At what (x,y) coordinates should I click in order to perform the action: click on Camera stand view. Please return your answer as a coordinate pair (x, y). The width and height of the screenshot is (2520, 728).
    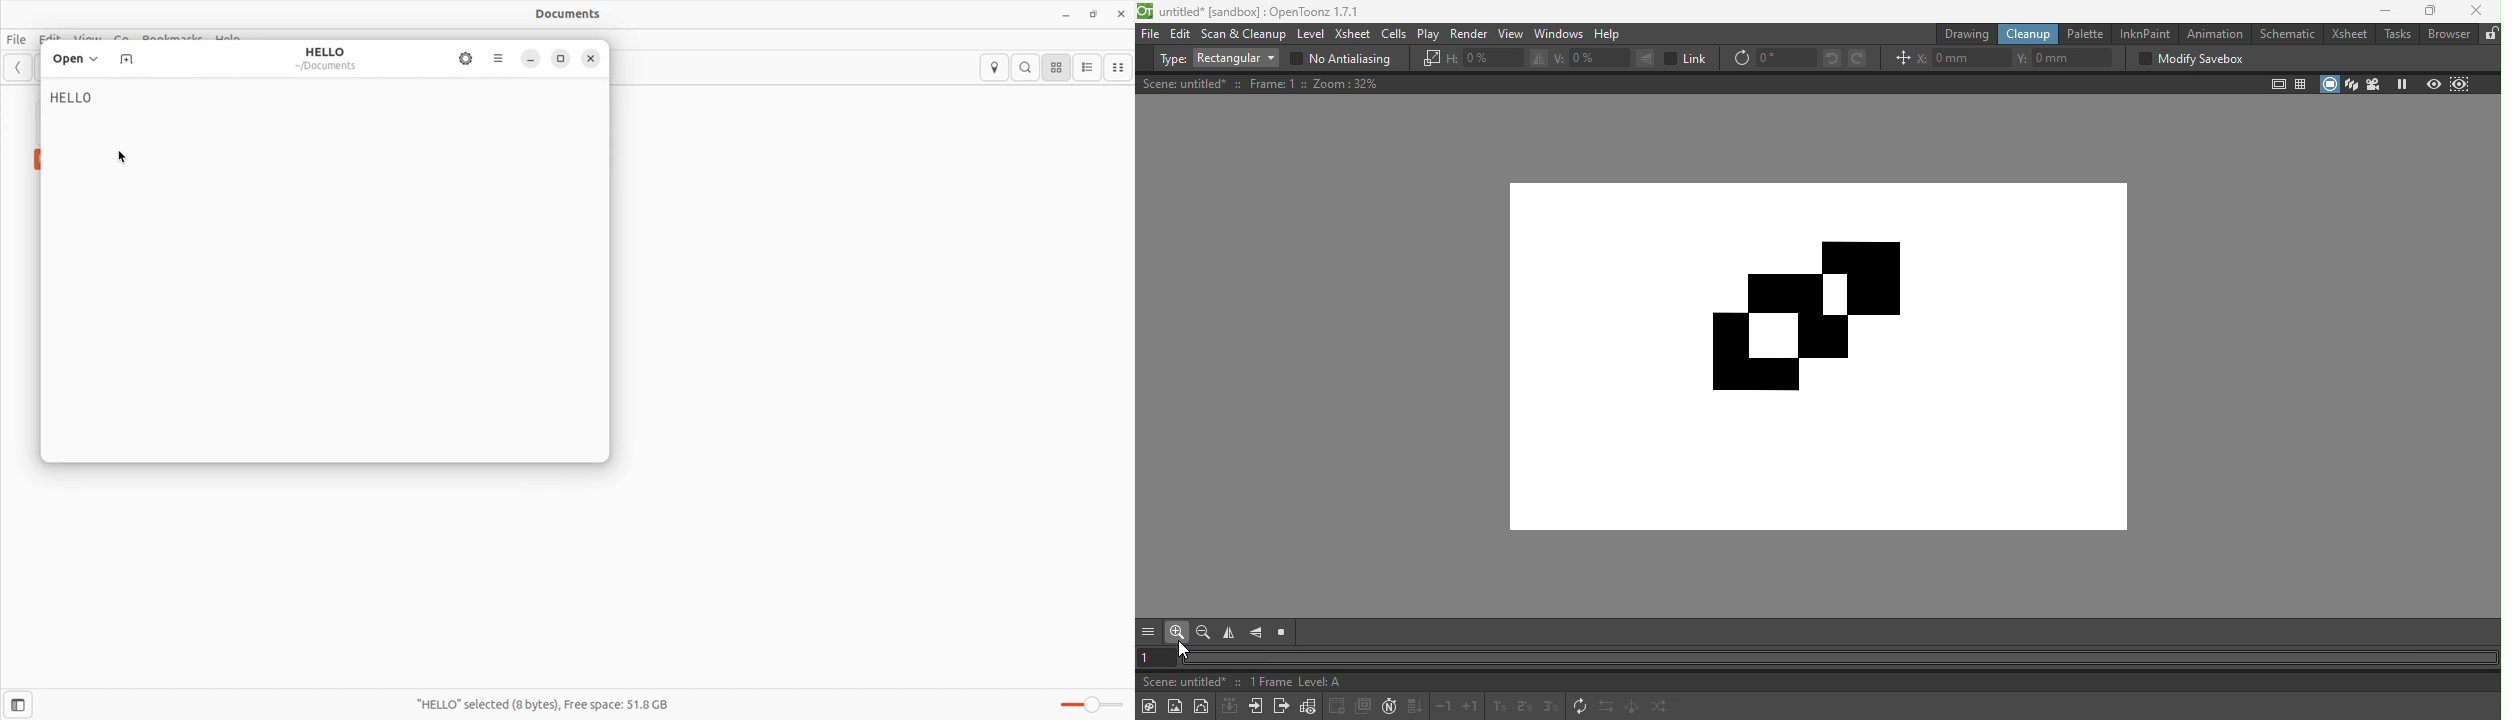
    Looking at the image, I should click on (2329, 84).